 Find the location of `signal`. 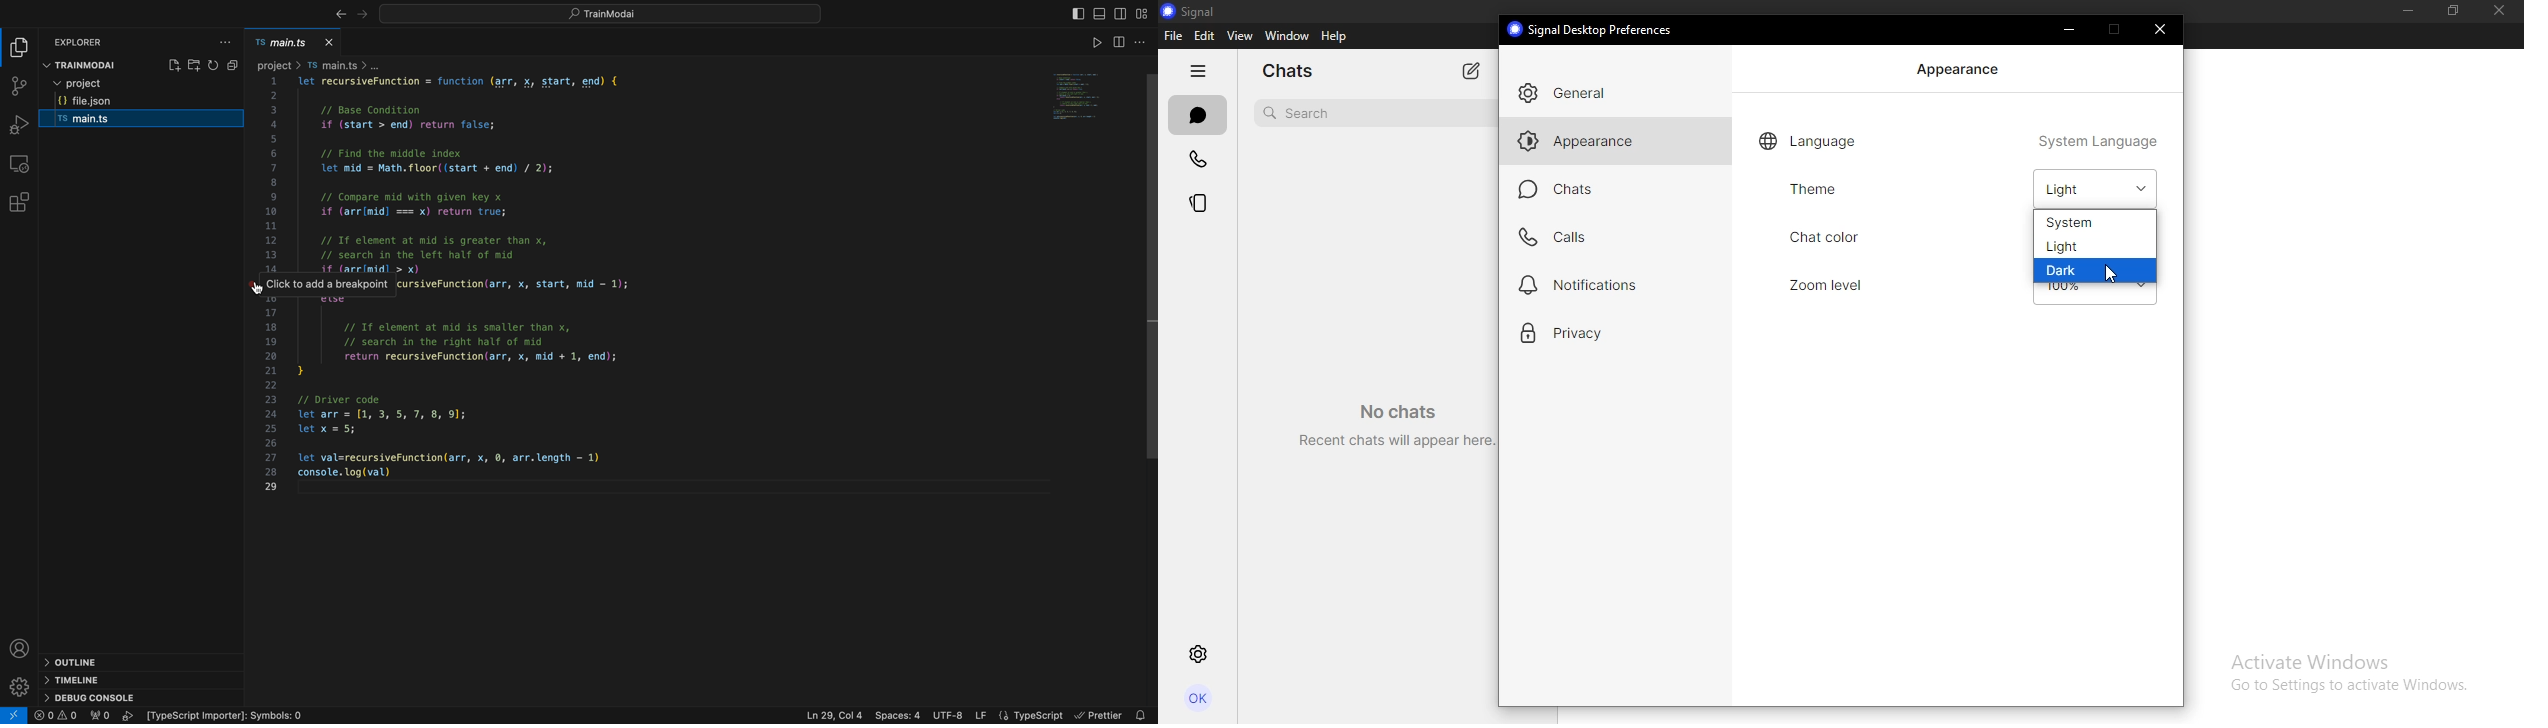

signal is located at coordinates (1195, 11).